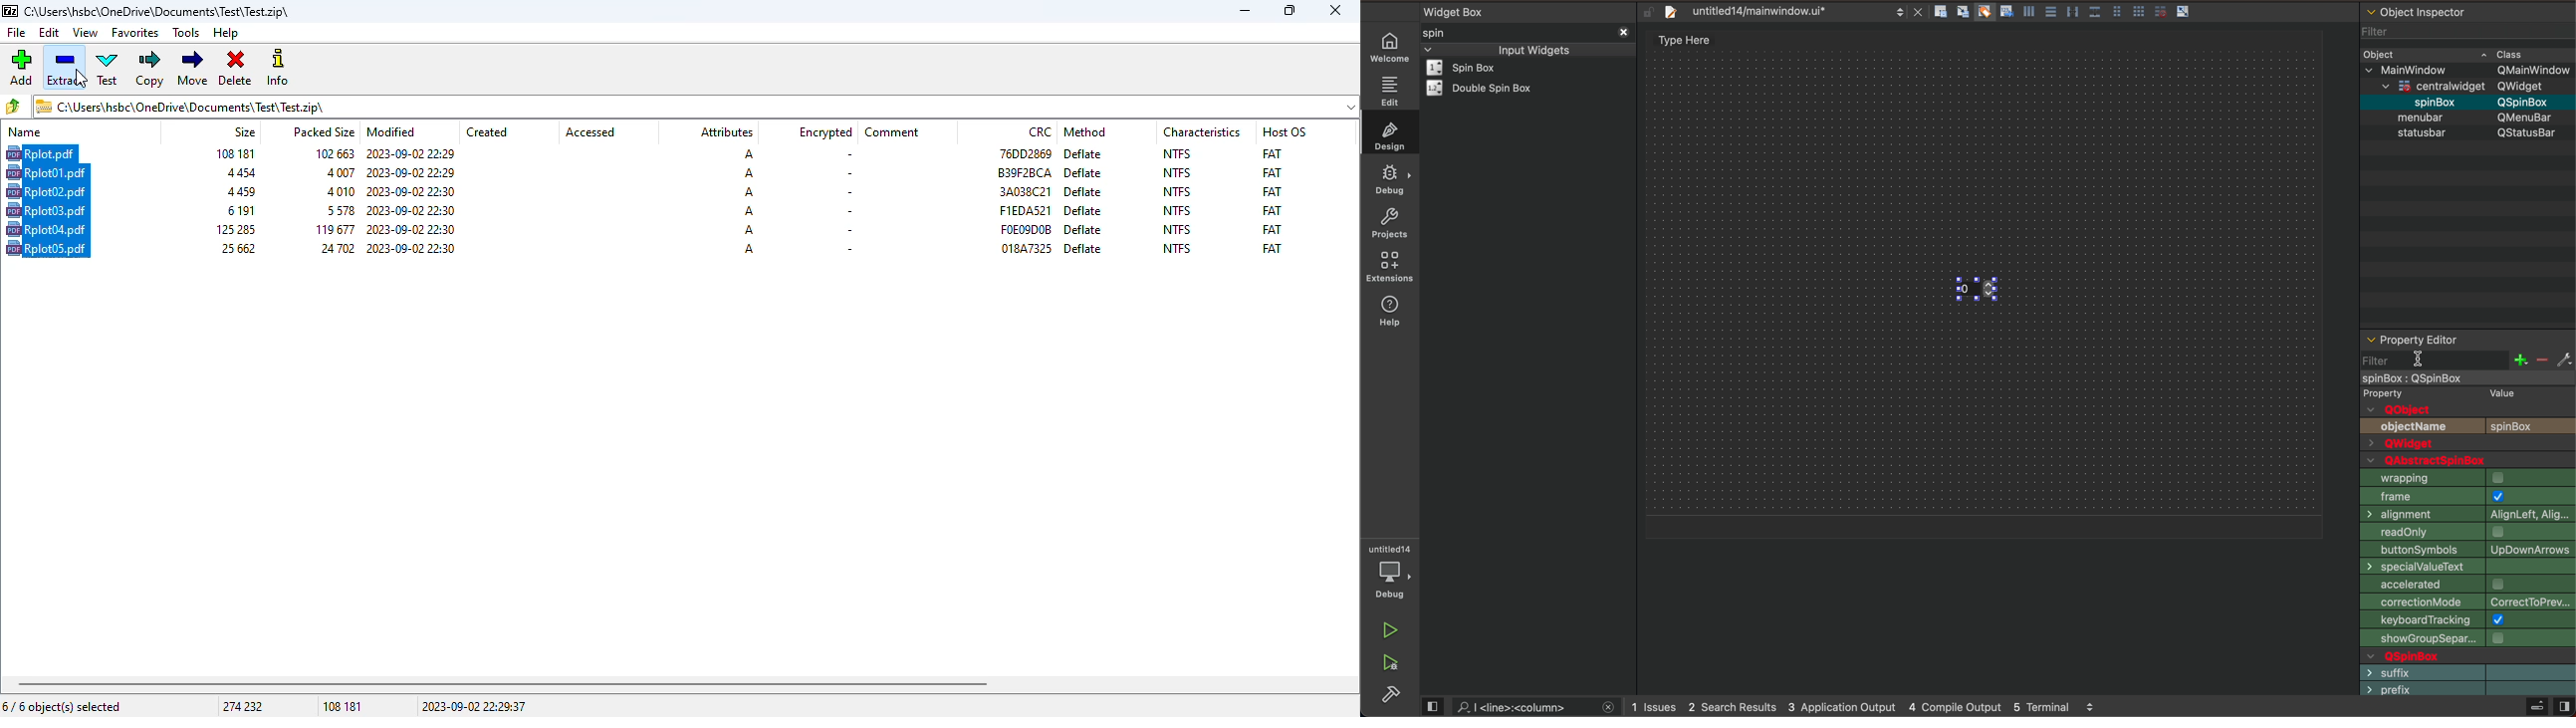 This screenshot has width=2576, height=728. What do you see at coordinates (411, 172) in the screenshot?
I see `modified date & time` at bounding box center [411, 172].